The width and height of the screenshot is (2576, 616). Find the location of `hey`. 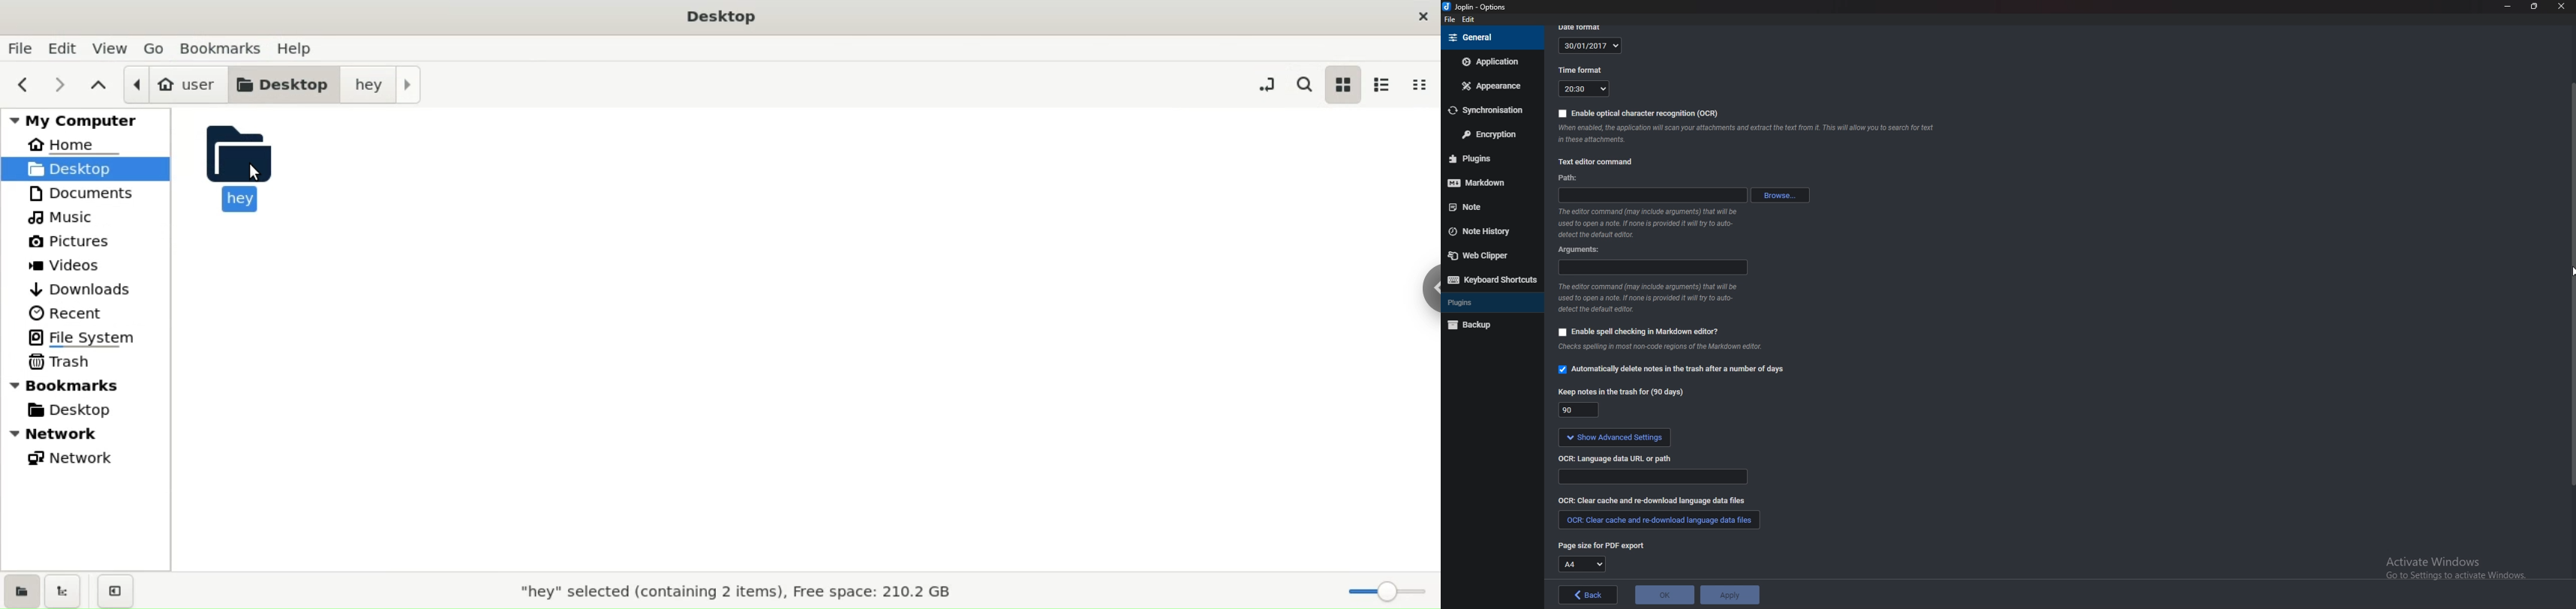

hey is located at coordinates (381, 85).